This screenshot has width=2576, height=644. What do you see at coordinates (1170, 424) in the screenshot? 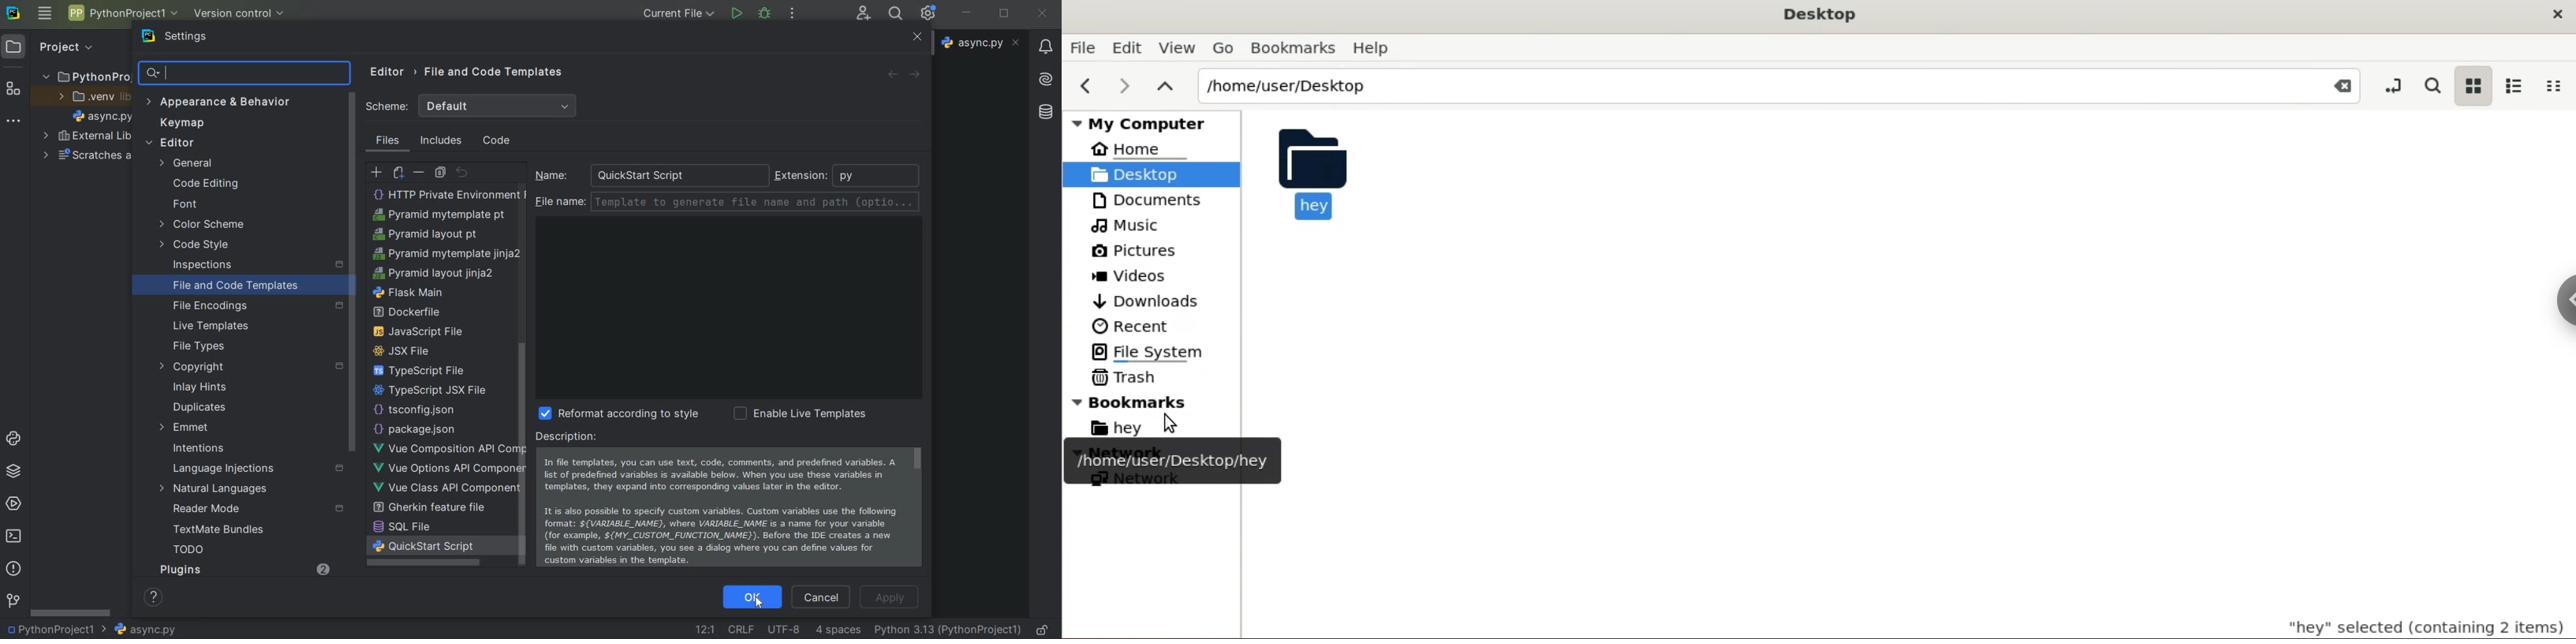
I see `cursor` at bounding box center [1170, 424].